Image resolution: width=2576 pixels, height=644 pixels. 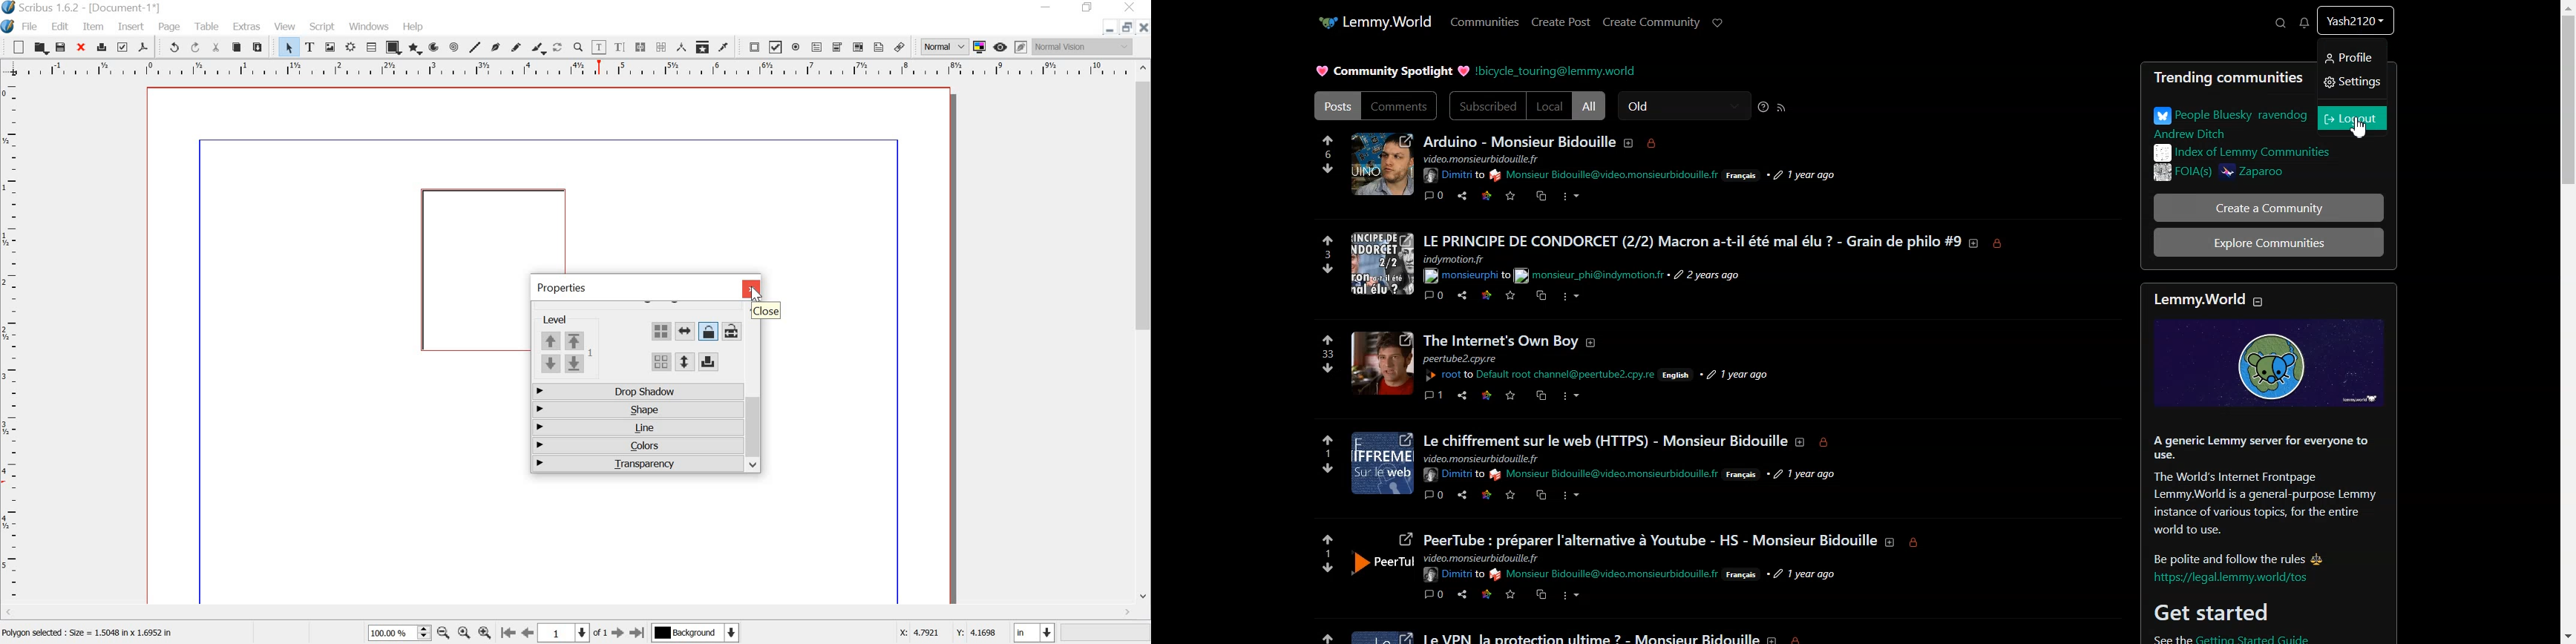 I want to click on Background, so click(x=698, y=634).